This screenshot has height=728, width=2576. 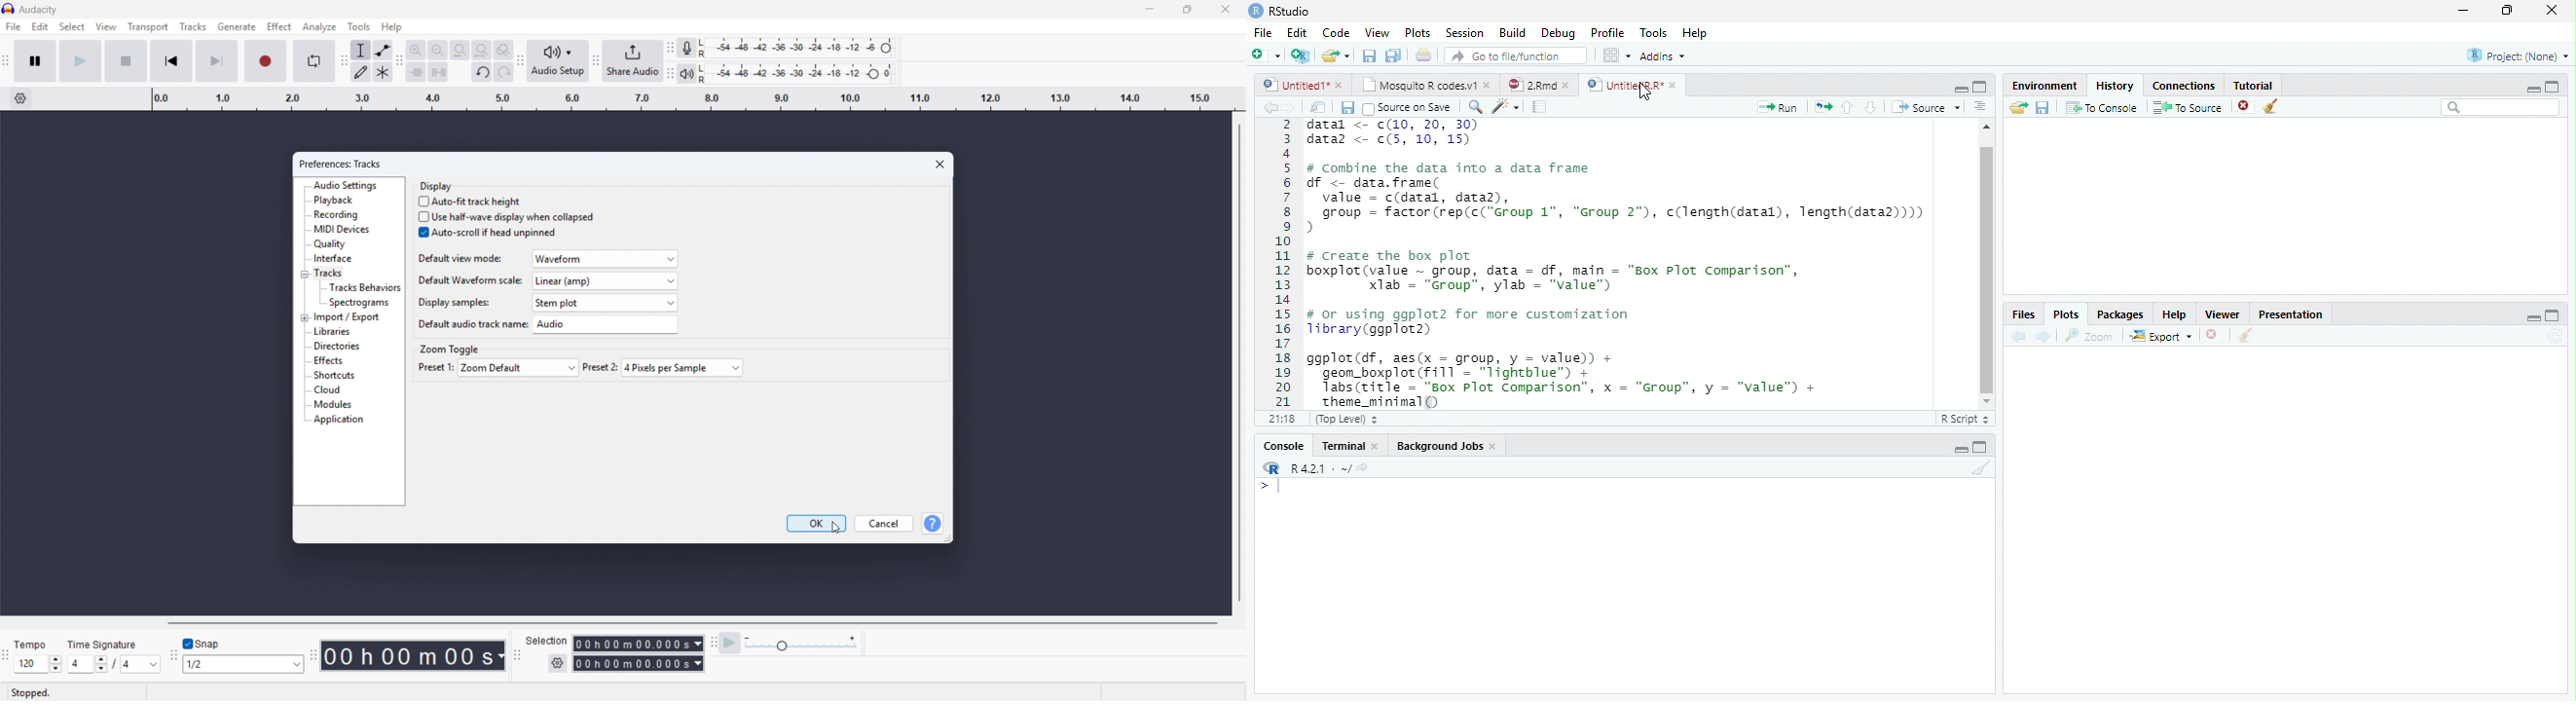 What do you see at coordinates (2175, 314) in the screenshot?
I see `Help` at bounding box center [2175, 314].